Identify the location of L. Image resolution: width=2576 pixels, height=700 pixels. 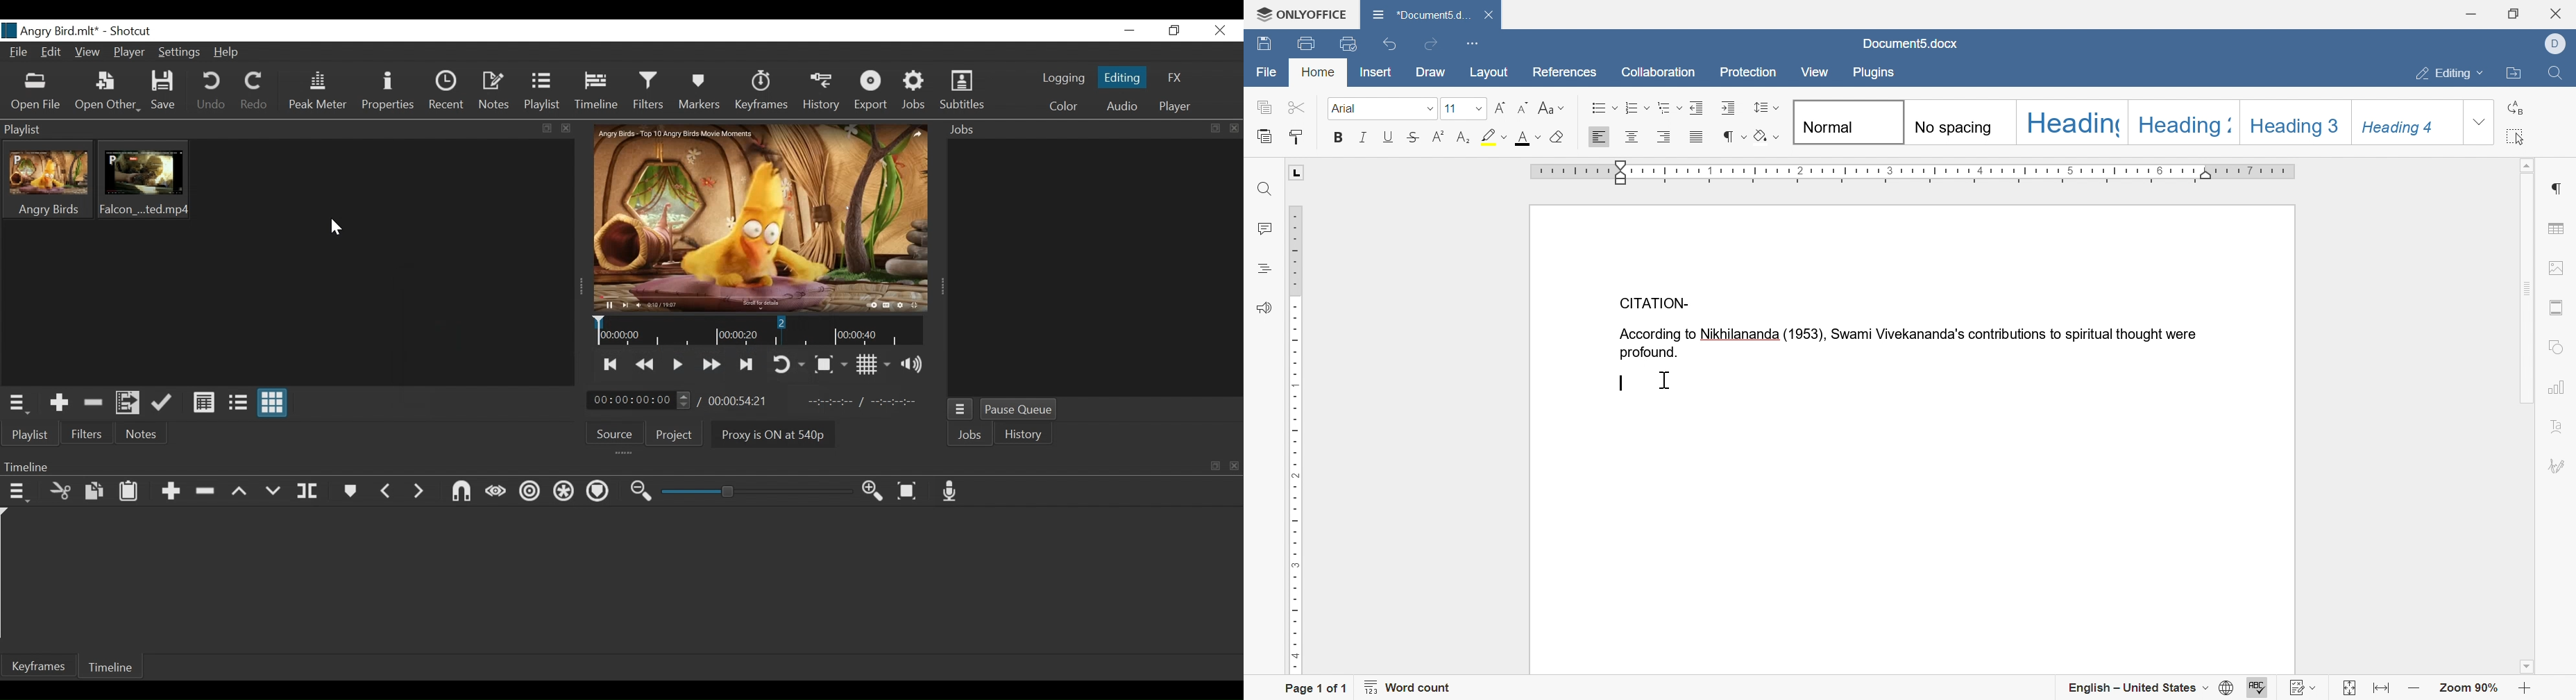
(1296, 173).